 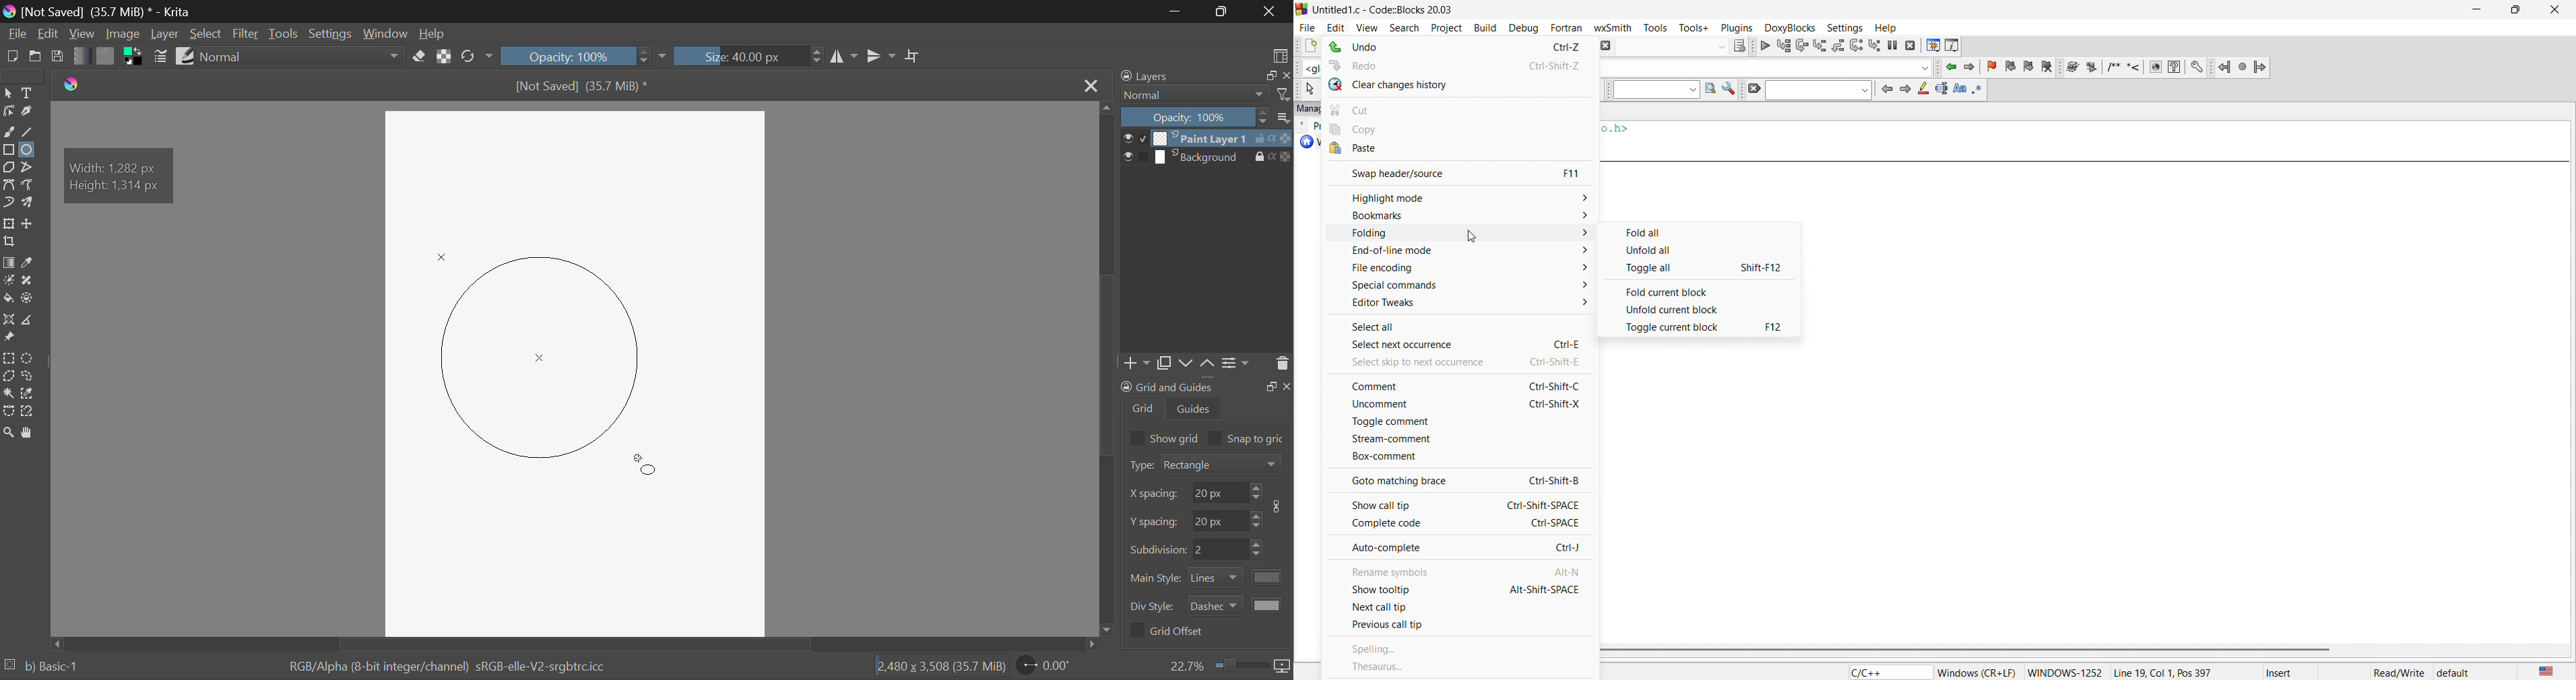 What do you see at coordinates (1702, 269) in the screenshot?
I see `toggle all` at bounding box center [1702, 269].